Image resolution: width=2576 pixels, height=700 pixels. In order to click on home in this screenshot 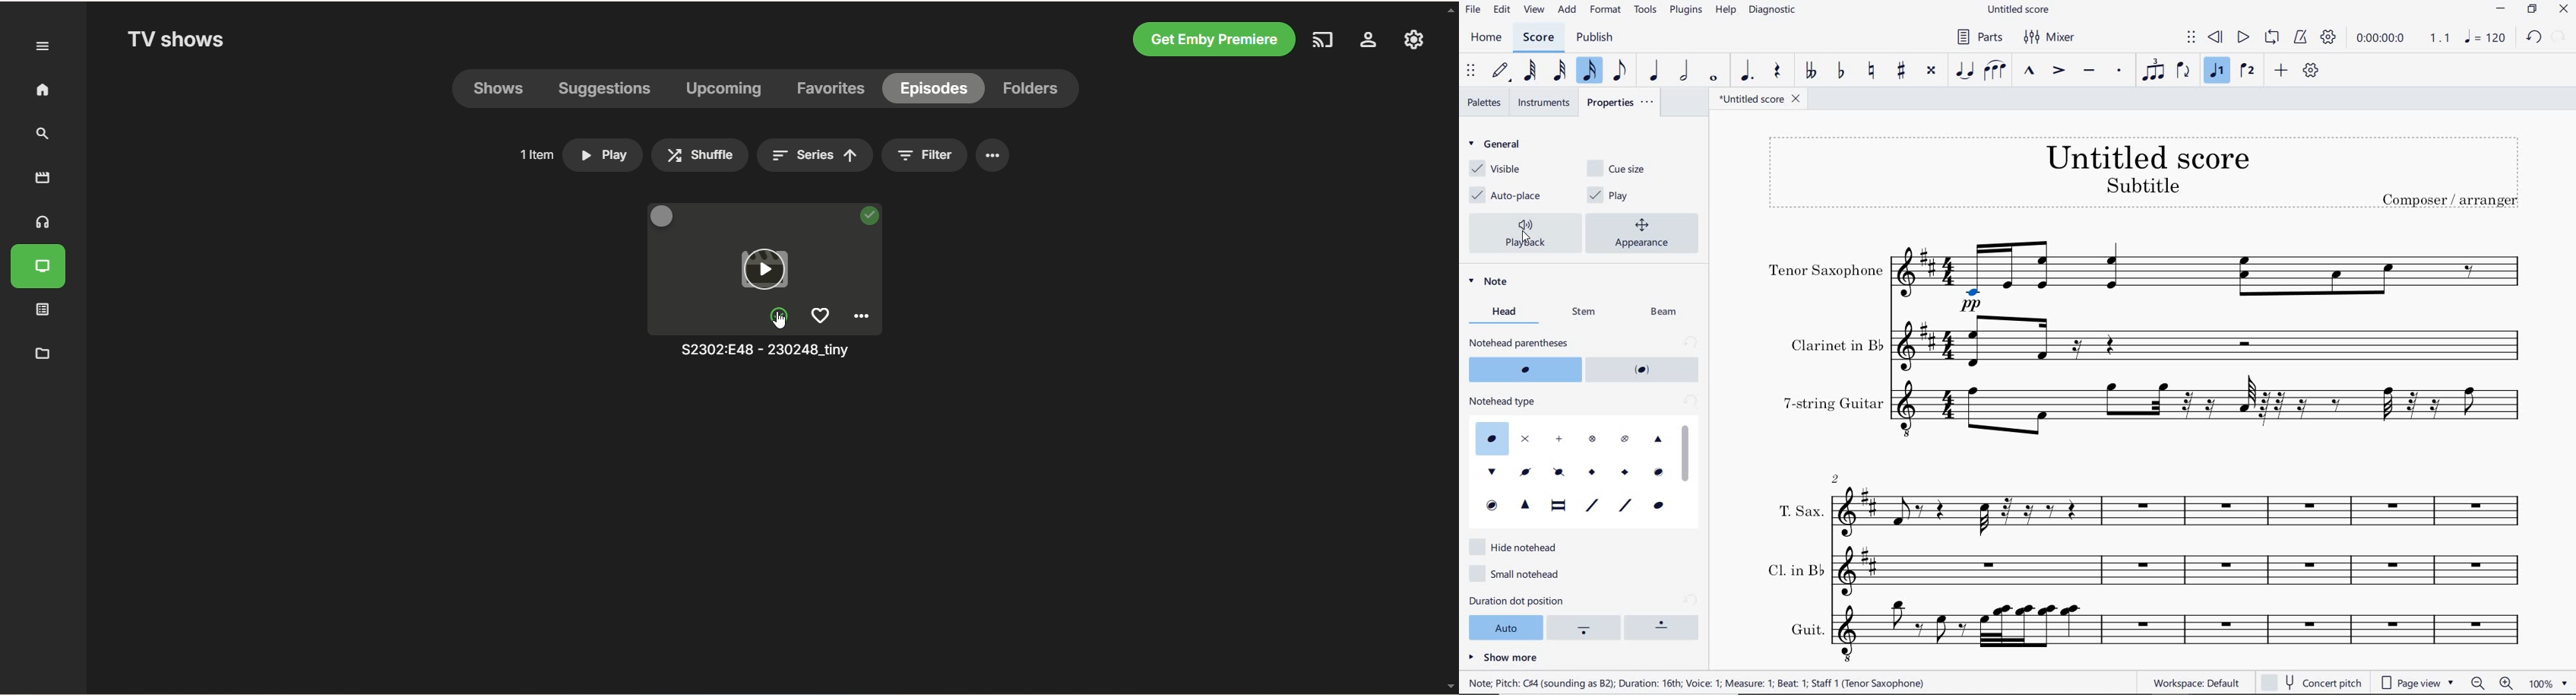, I will do `click(1486, 38)`.